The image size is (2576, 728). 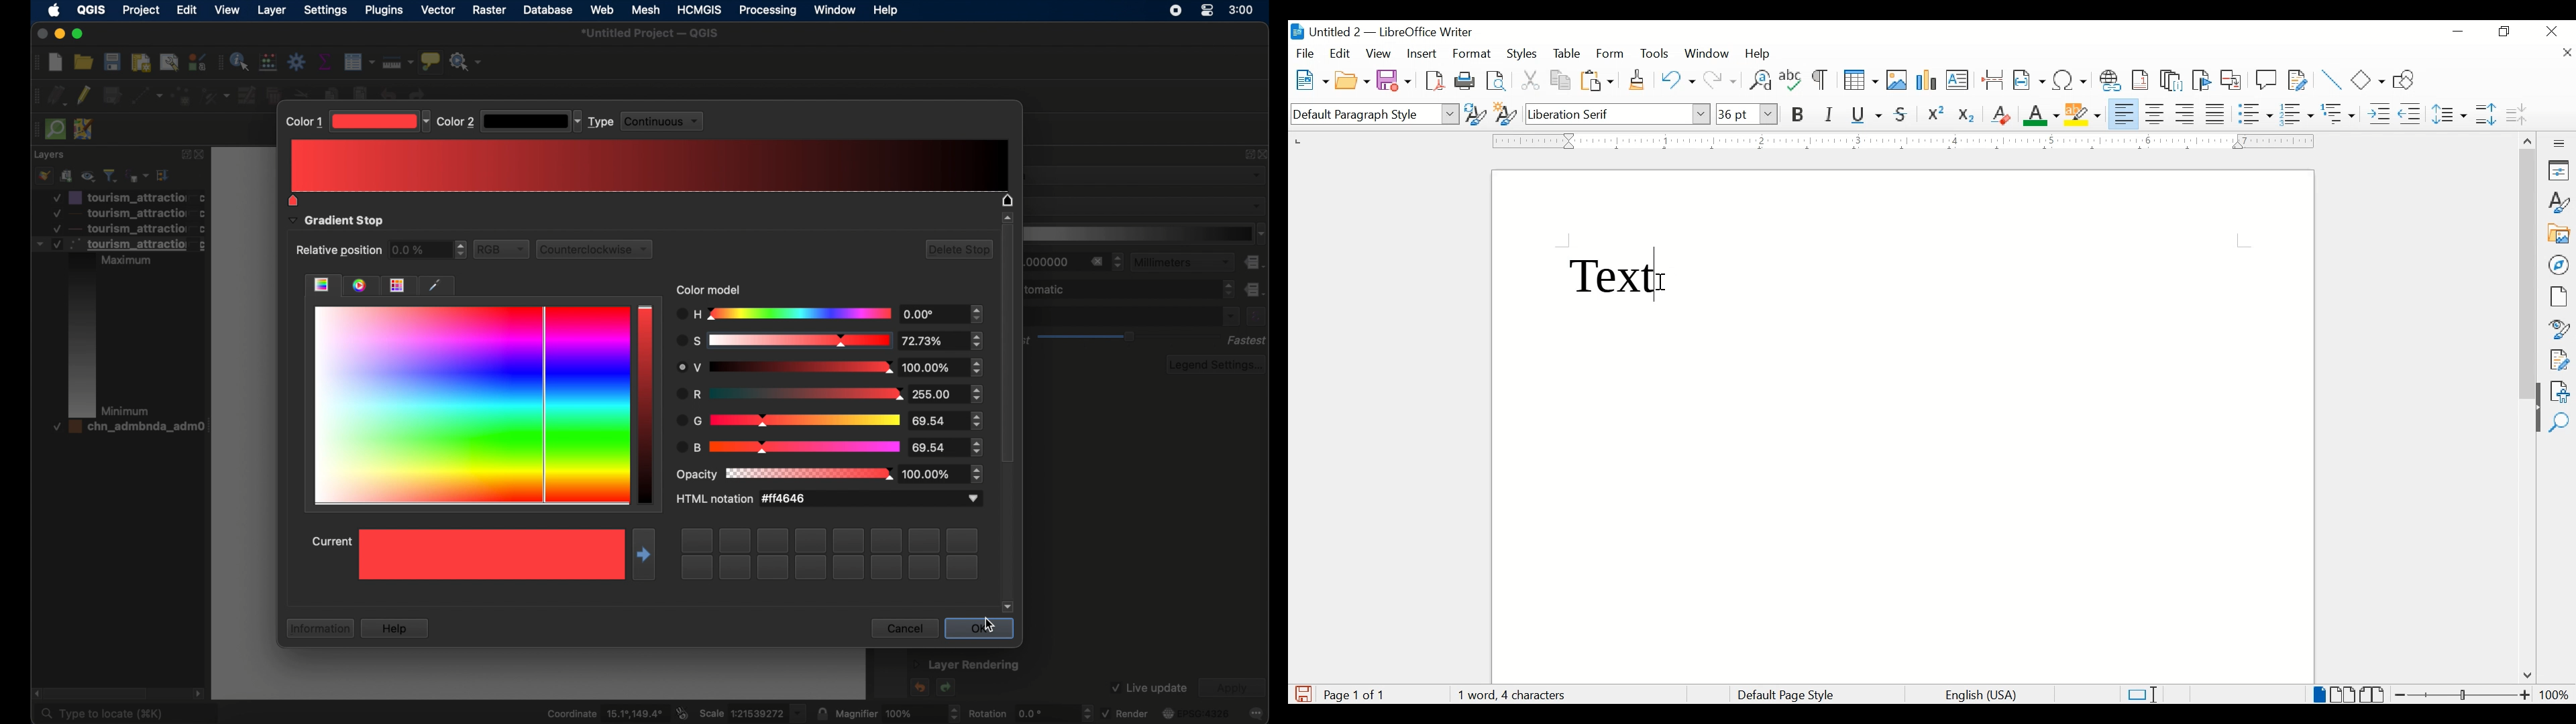 What do you see at coordinates (246, 398) in the screenshot?
I see `canvas` at bounding box center [246, 398].